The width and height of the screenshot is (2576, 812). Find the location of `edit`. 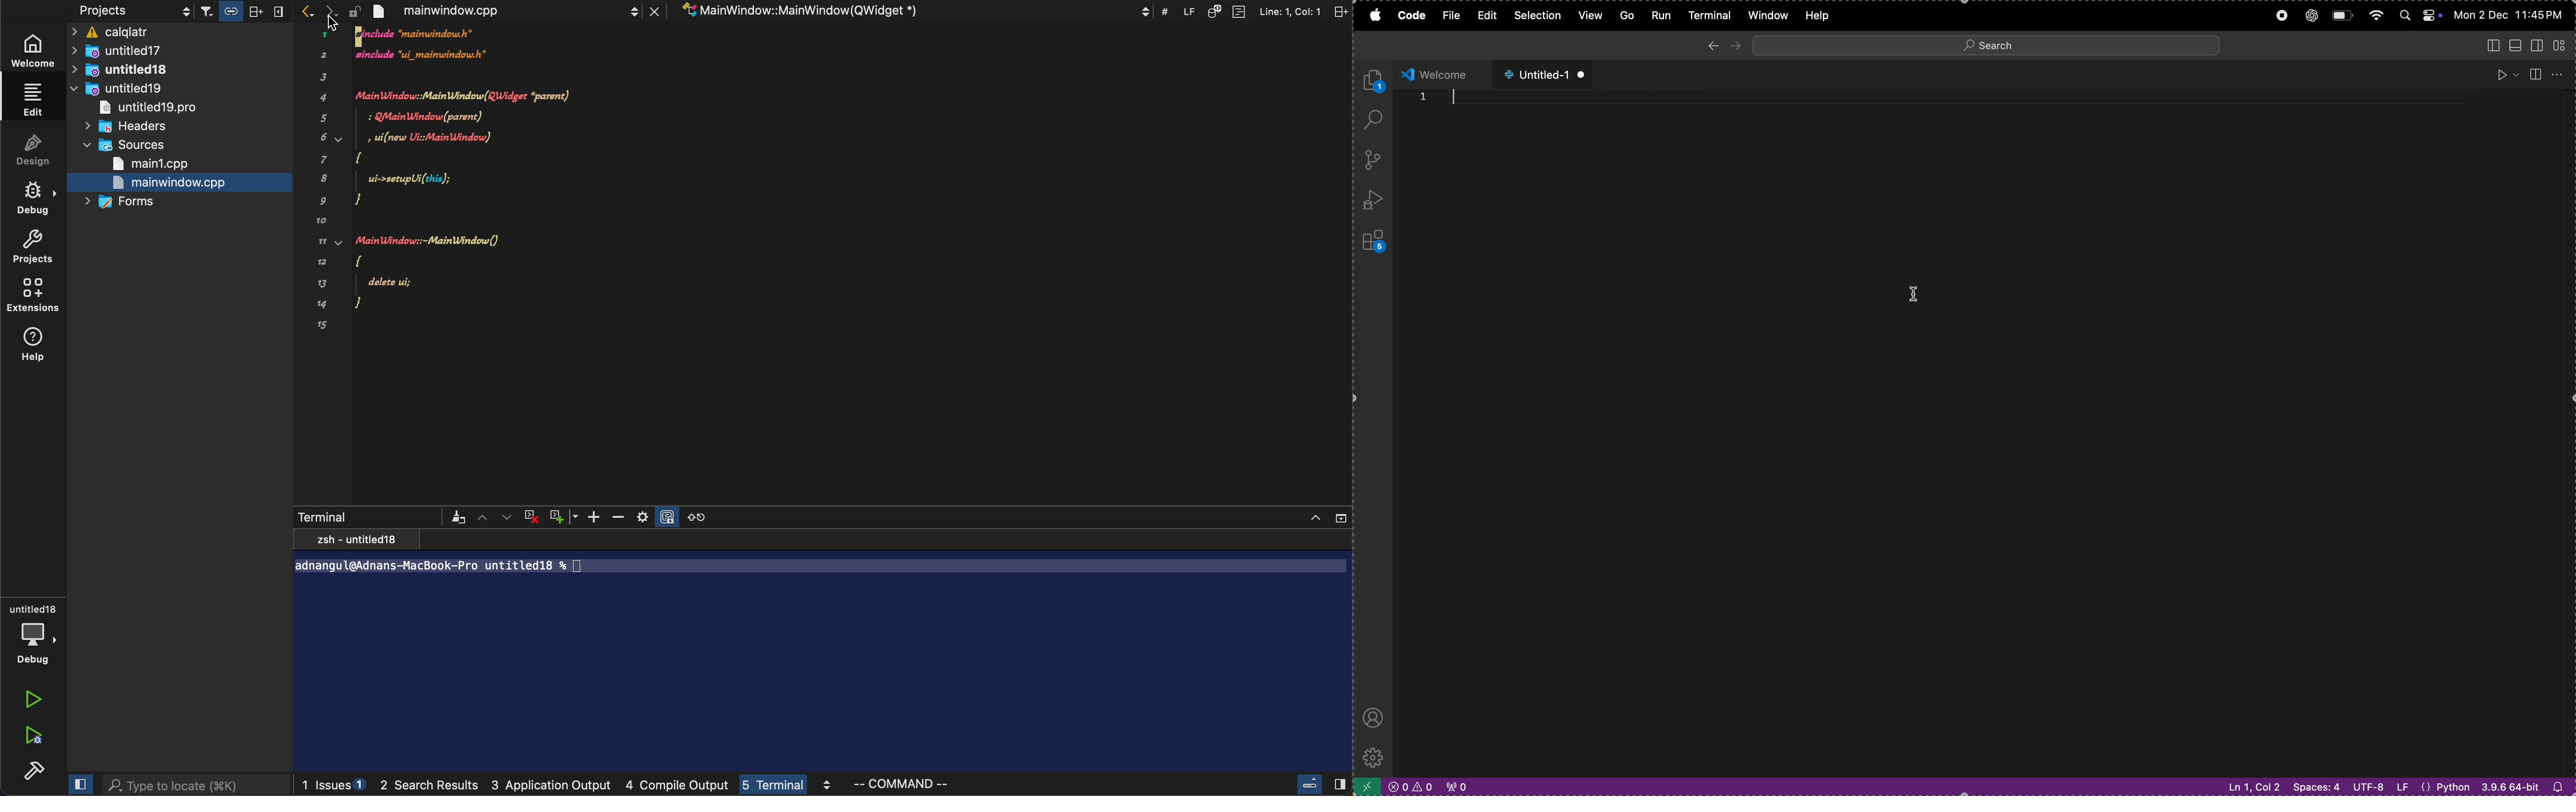

edit is located at coordinates (1485, 17).